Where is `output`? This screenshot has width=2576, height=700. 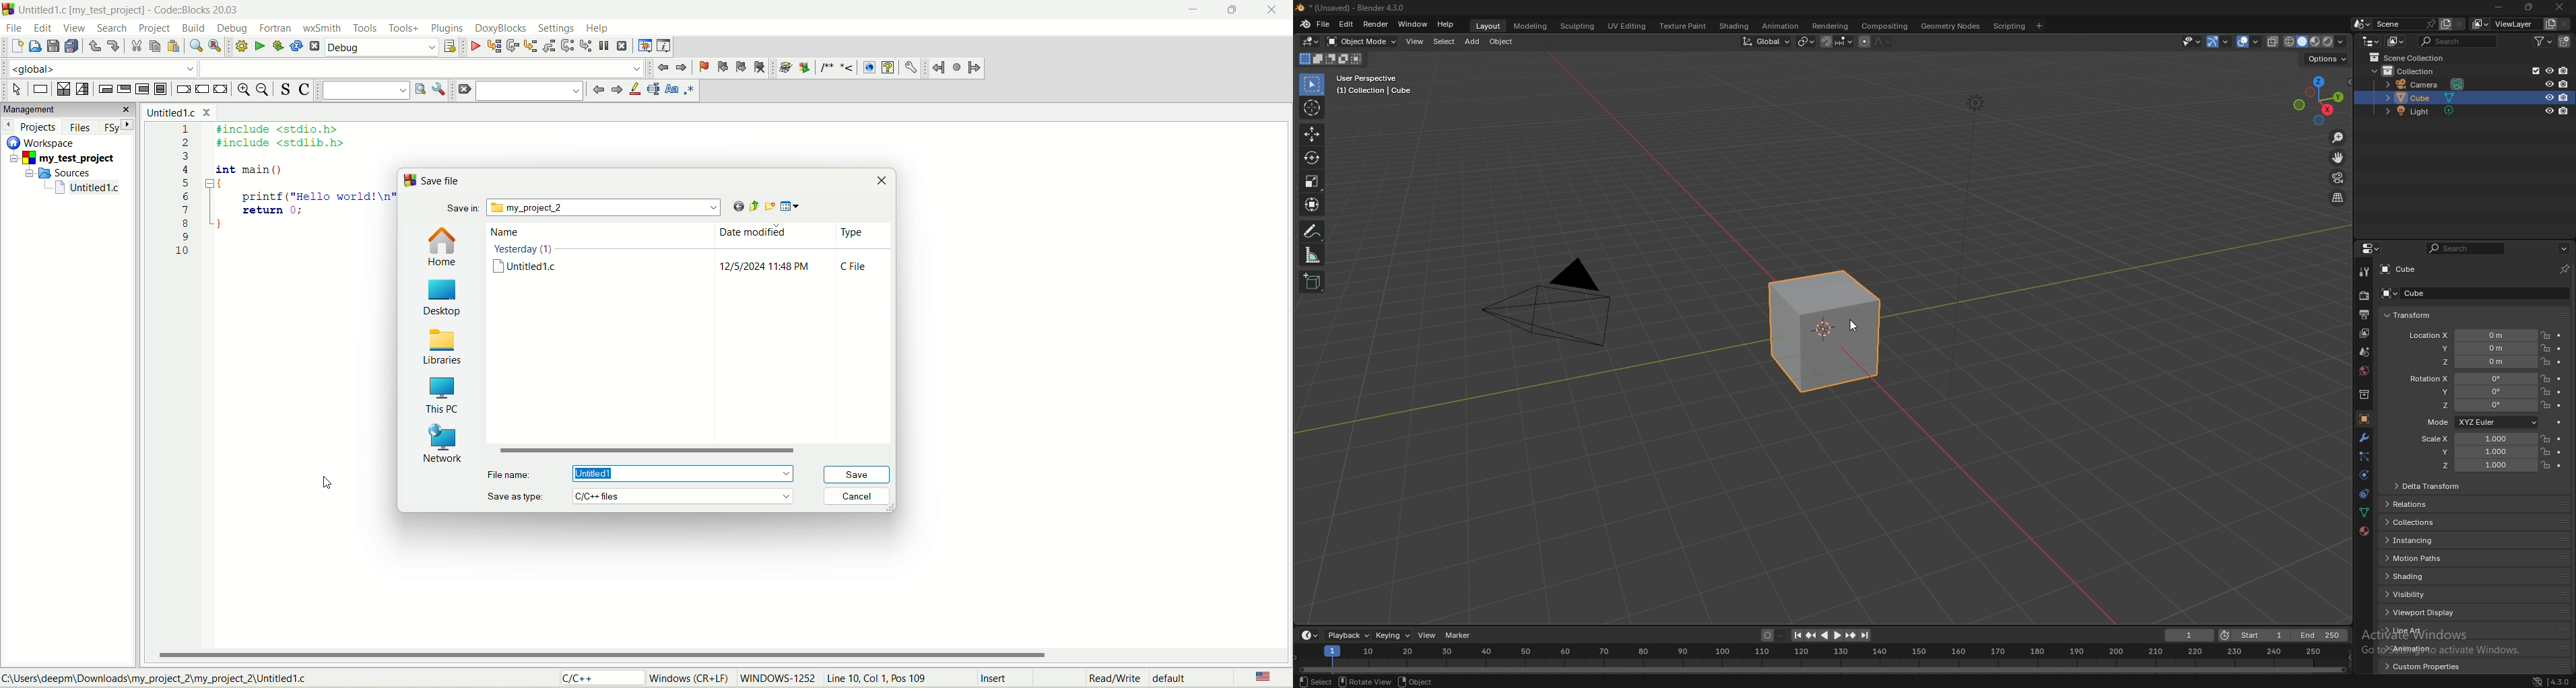 output is located at coordinates (2364, 315).